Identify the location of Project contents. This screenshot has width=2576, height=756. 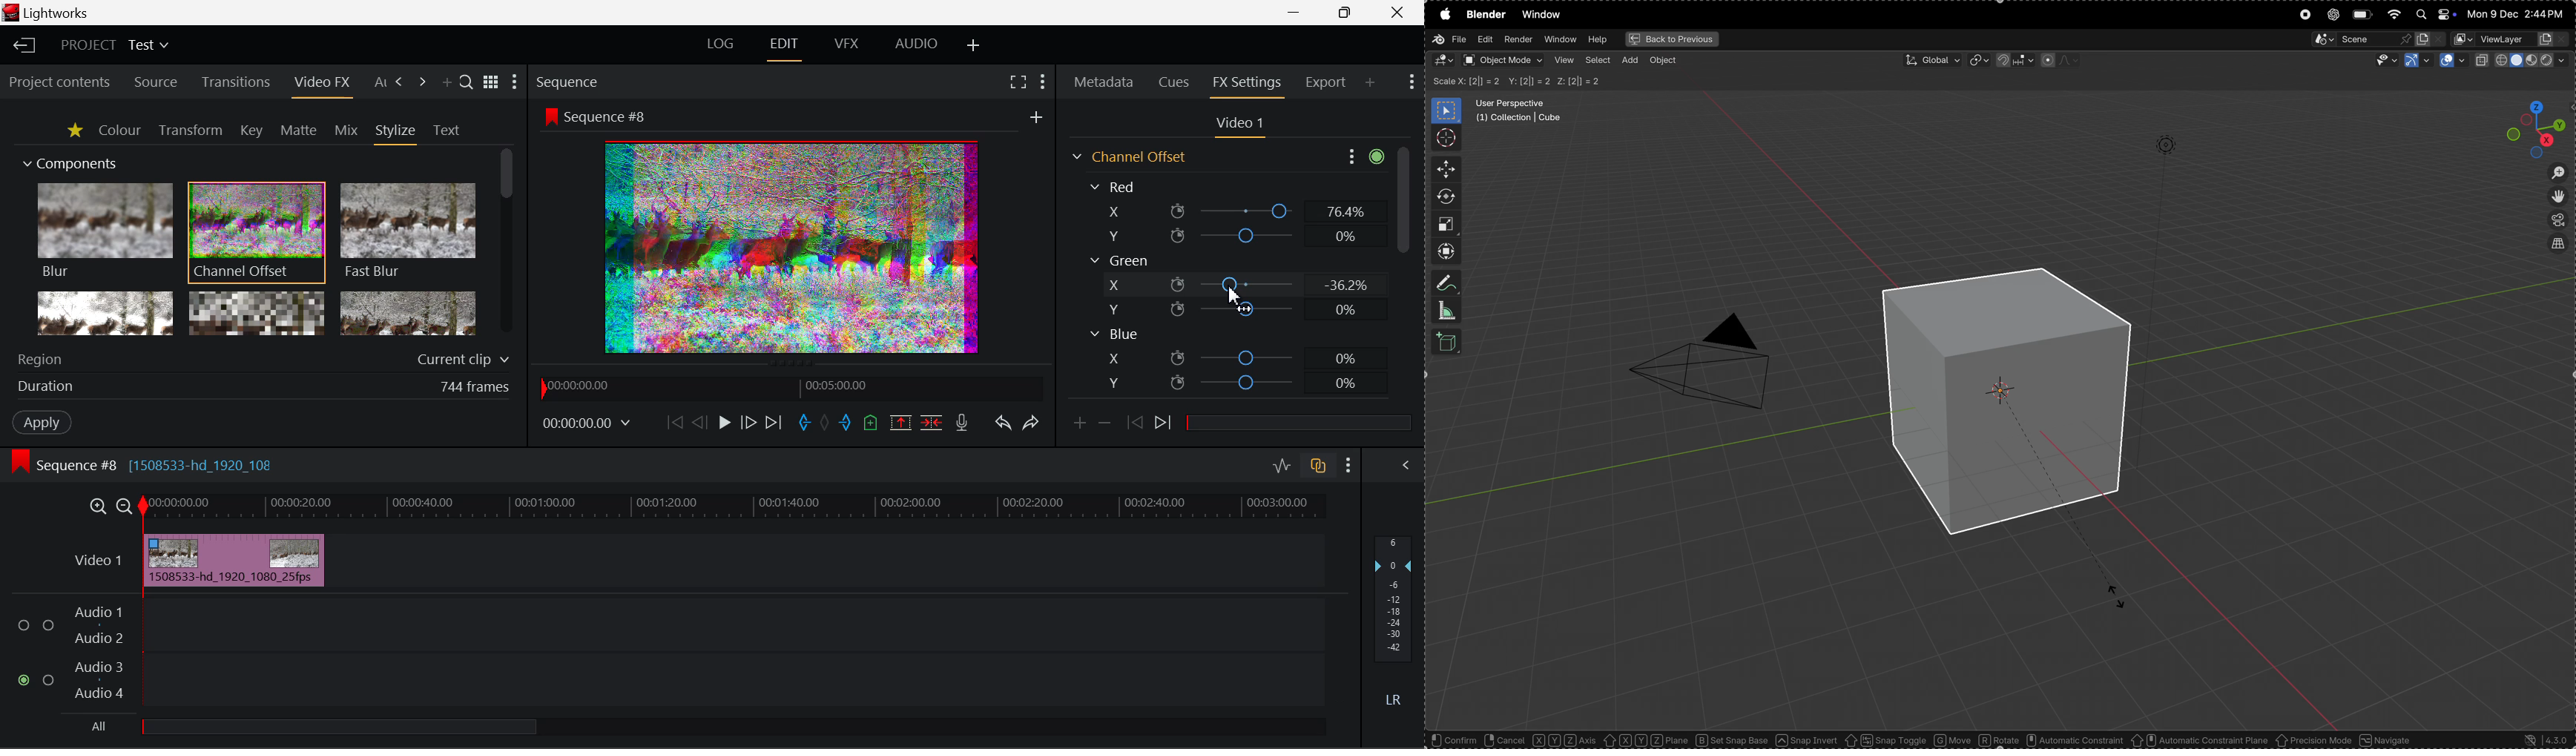
(59, 83).